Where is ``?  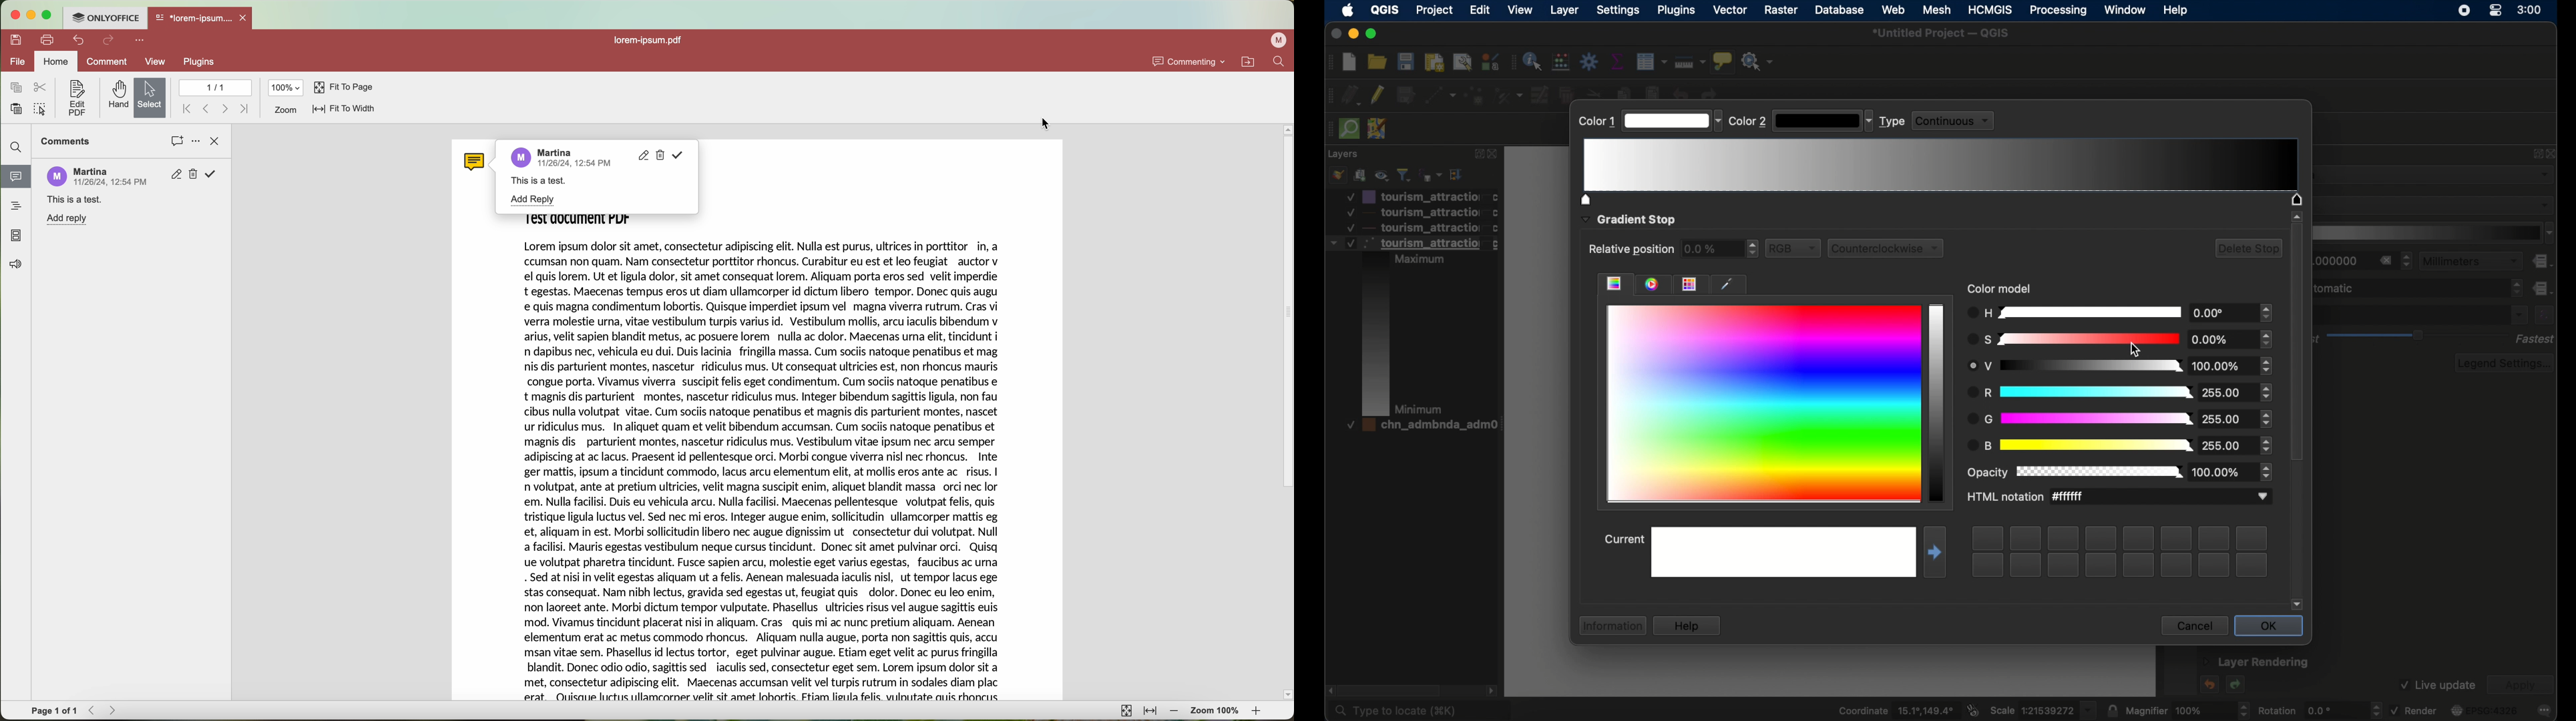
 is located at coordinates (770, 475).